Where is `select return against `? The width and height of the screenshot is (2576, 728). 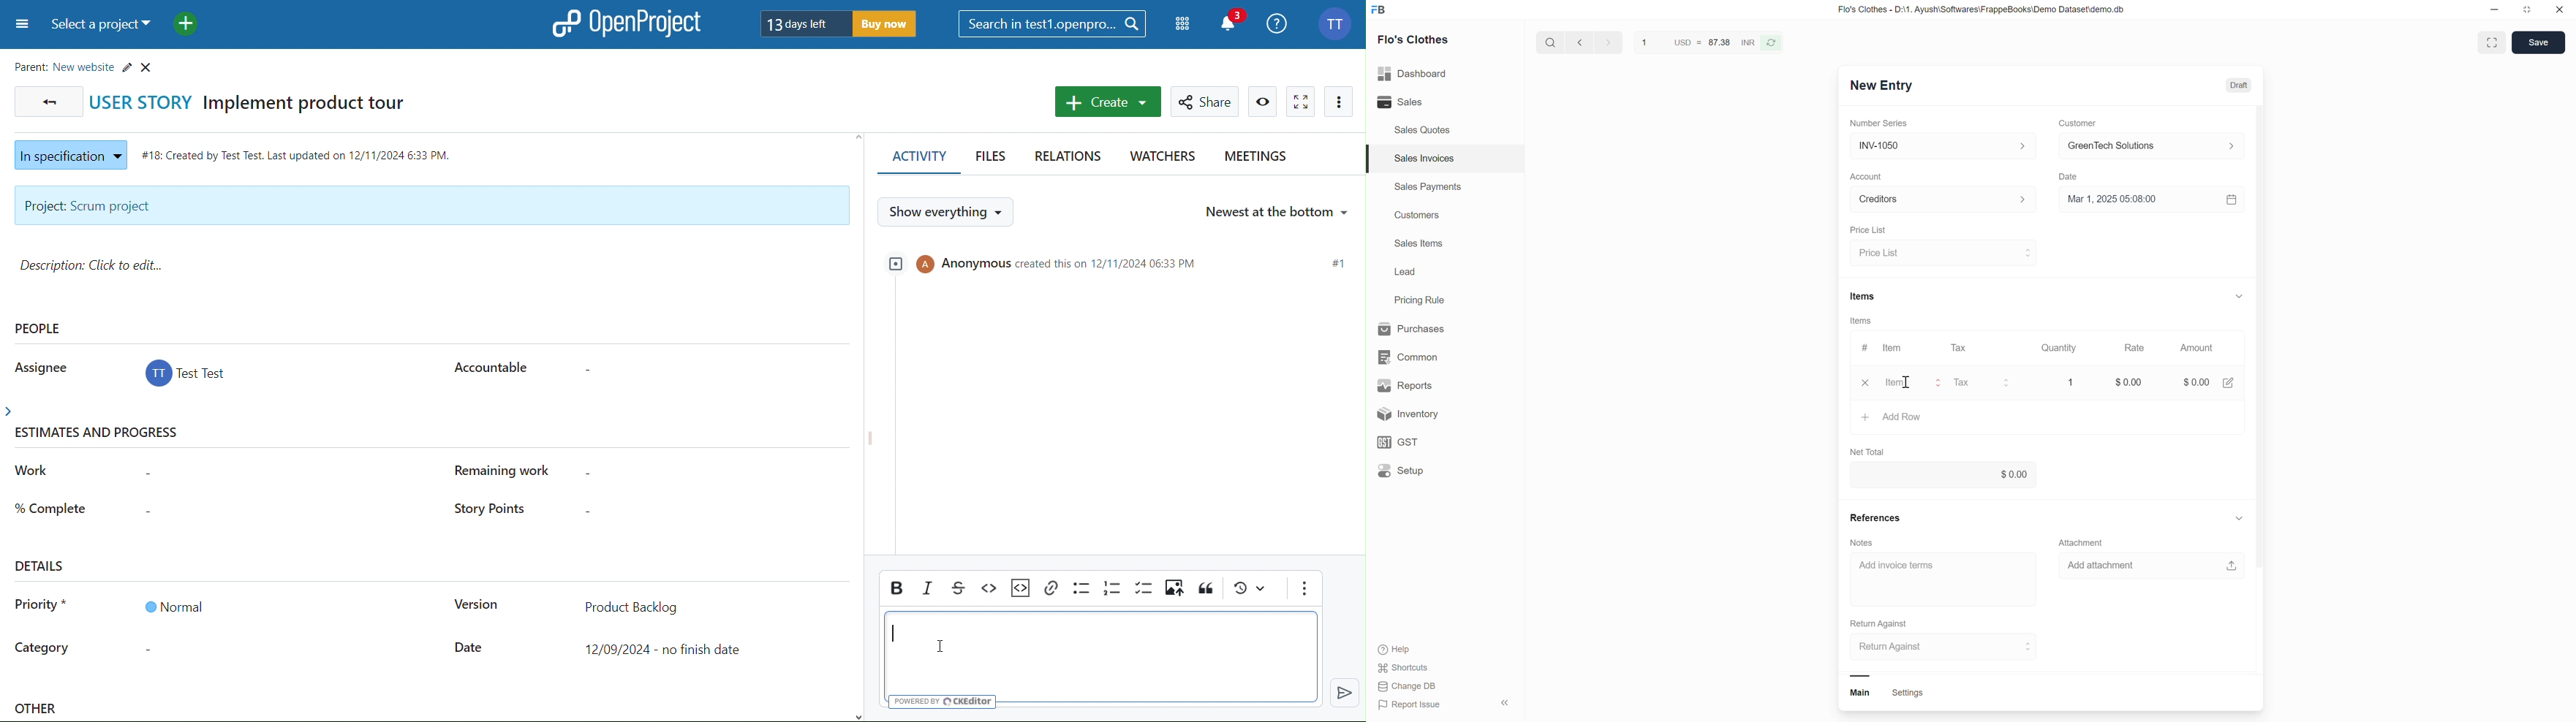
select return against  is located at coordinates (1937, 647).